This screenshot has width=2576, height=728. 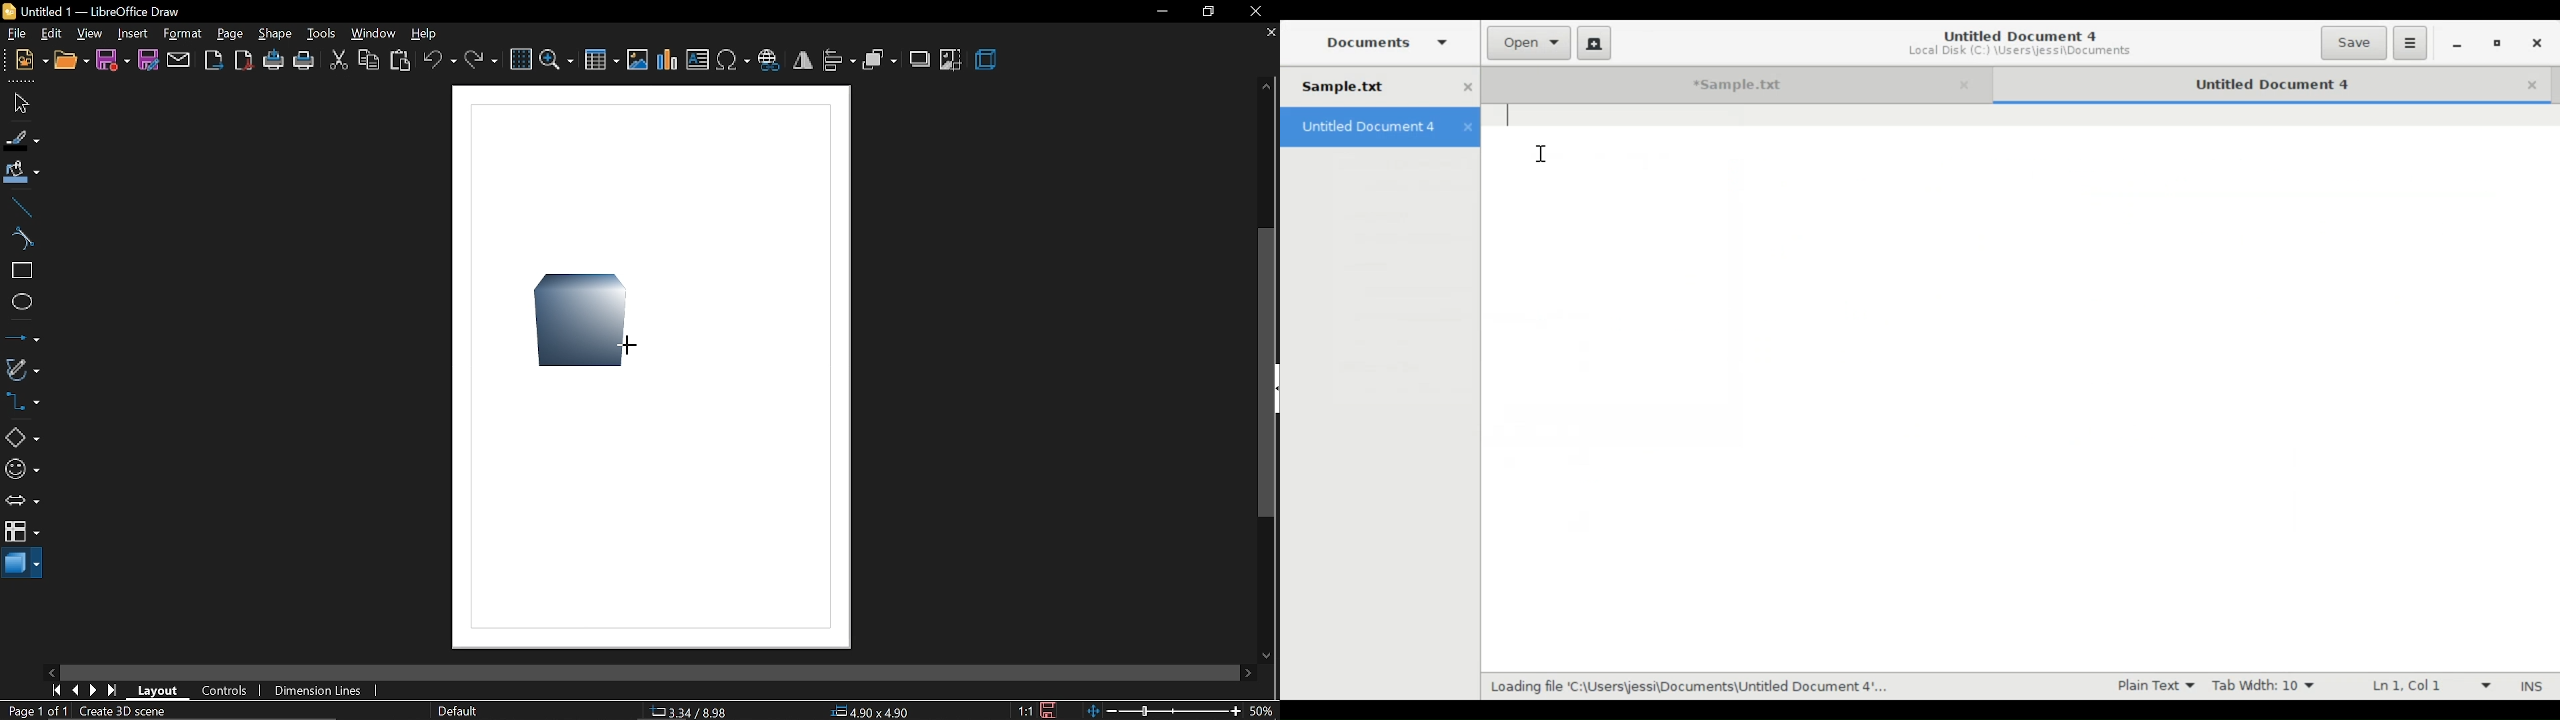 What do you see at coordinates (114, 61) in the screenshot?
I see `save` at bounding box center [114, 61].